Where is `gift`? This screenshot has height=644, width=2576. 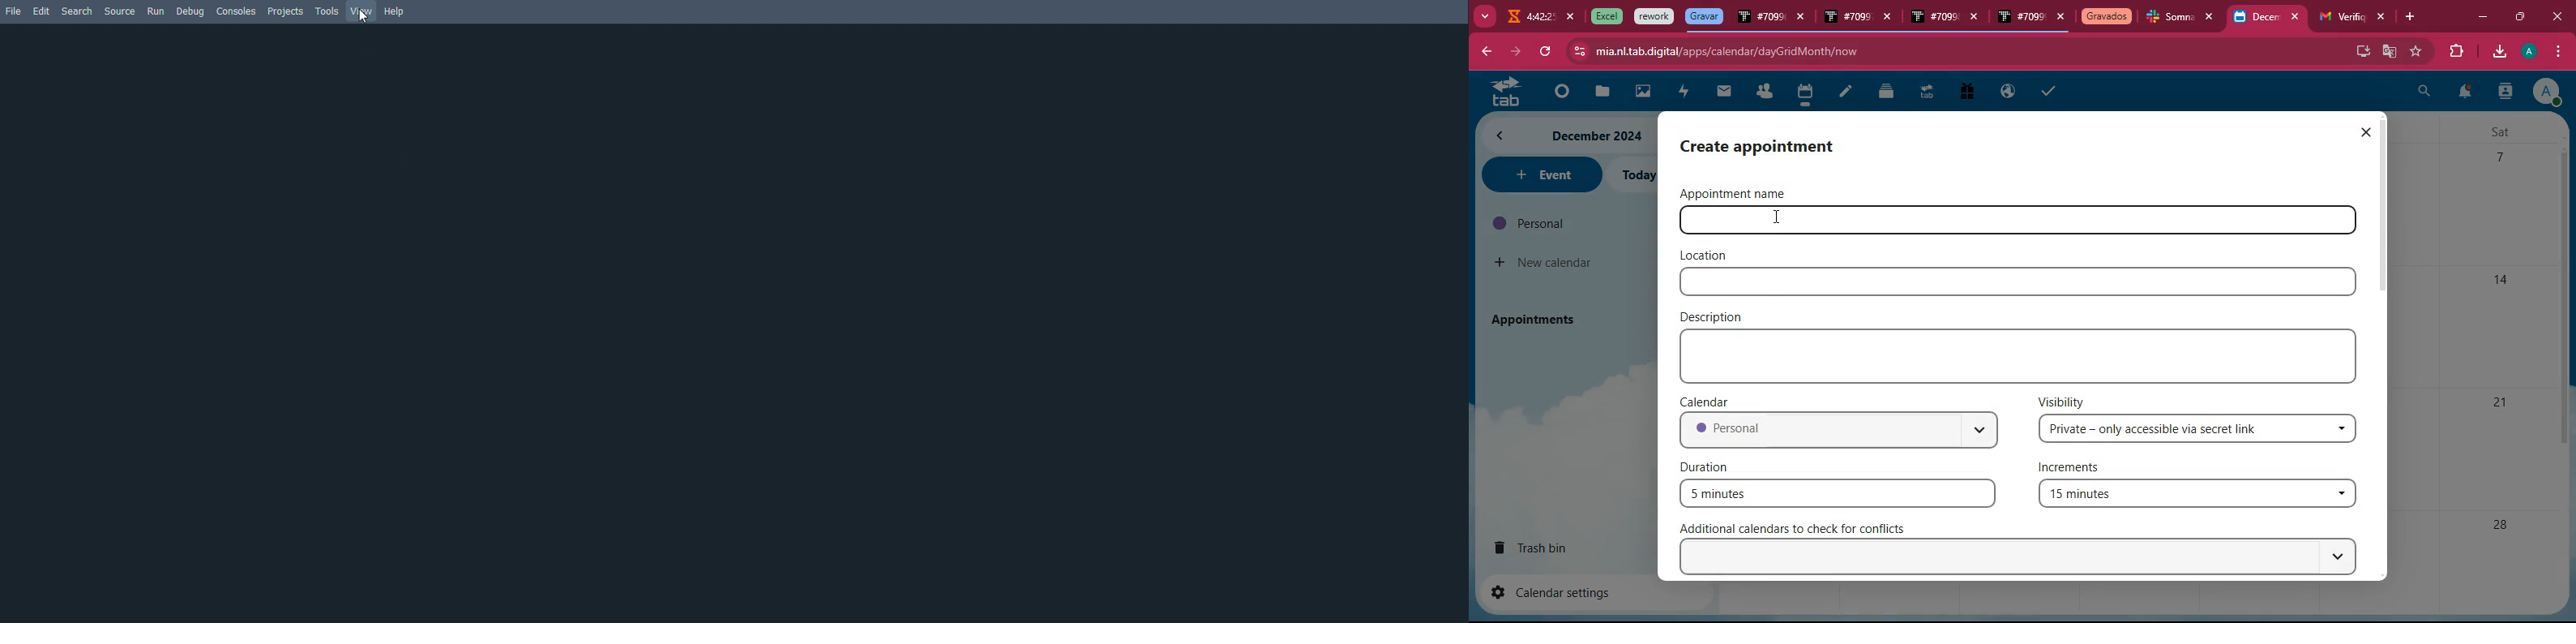 gift is located at coordinates (1966, 92).